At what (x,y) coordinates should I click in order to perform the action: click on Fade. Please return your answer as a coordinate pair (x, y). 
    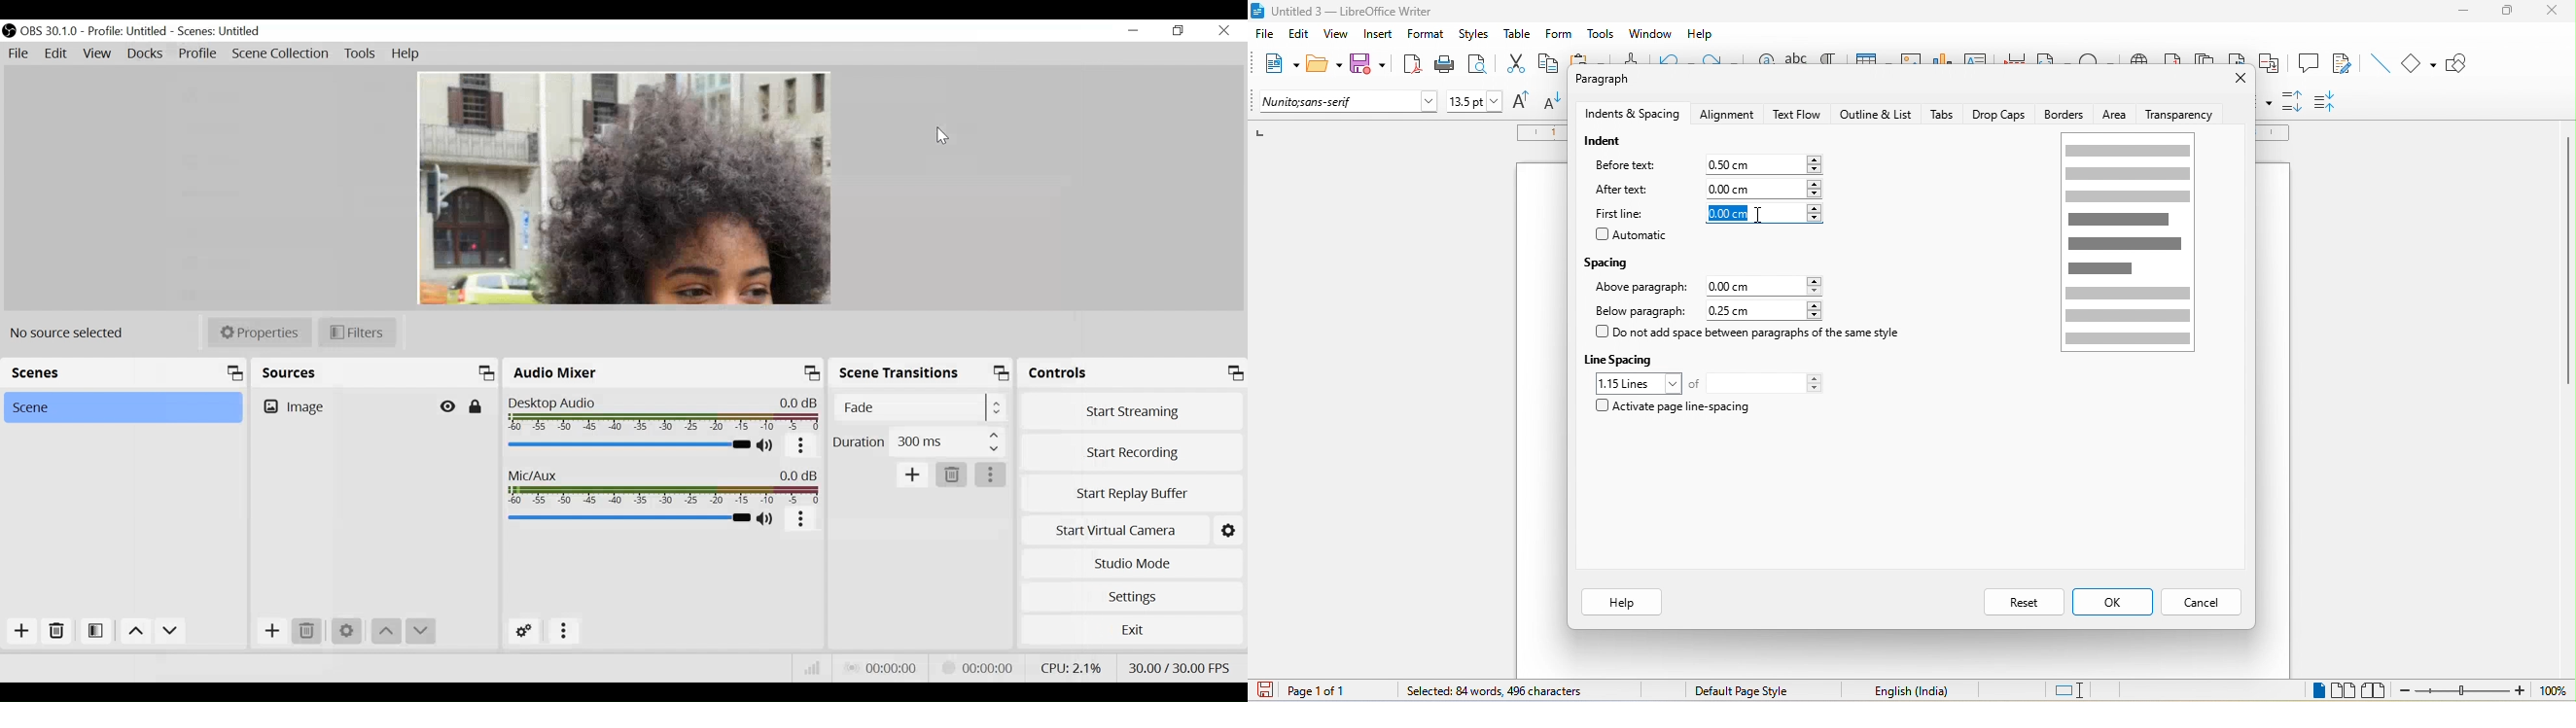
    Looking at the image, I should click on (919, 407).